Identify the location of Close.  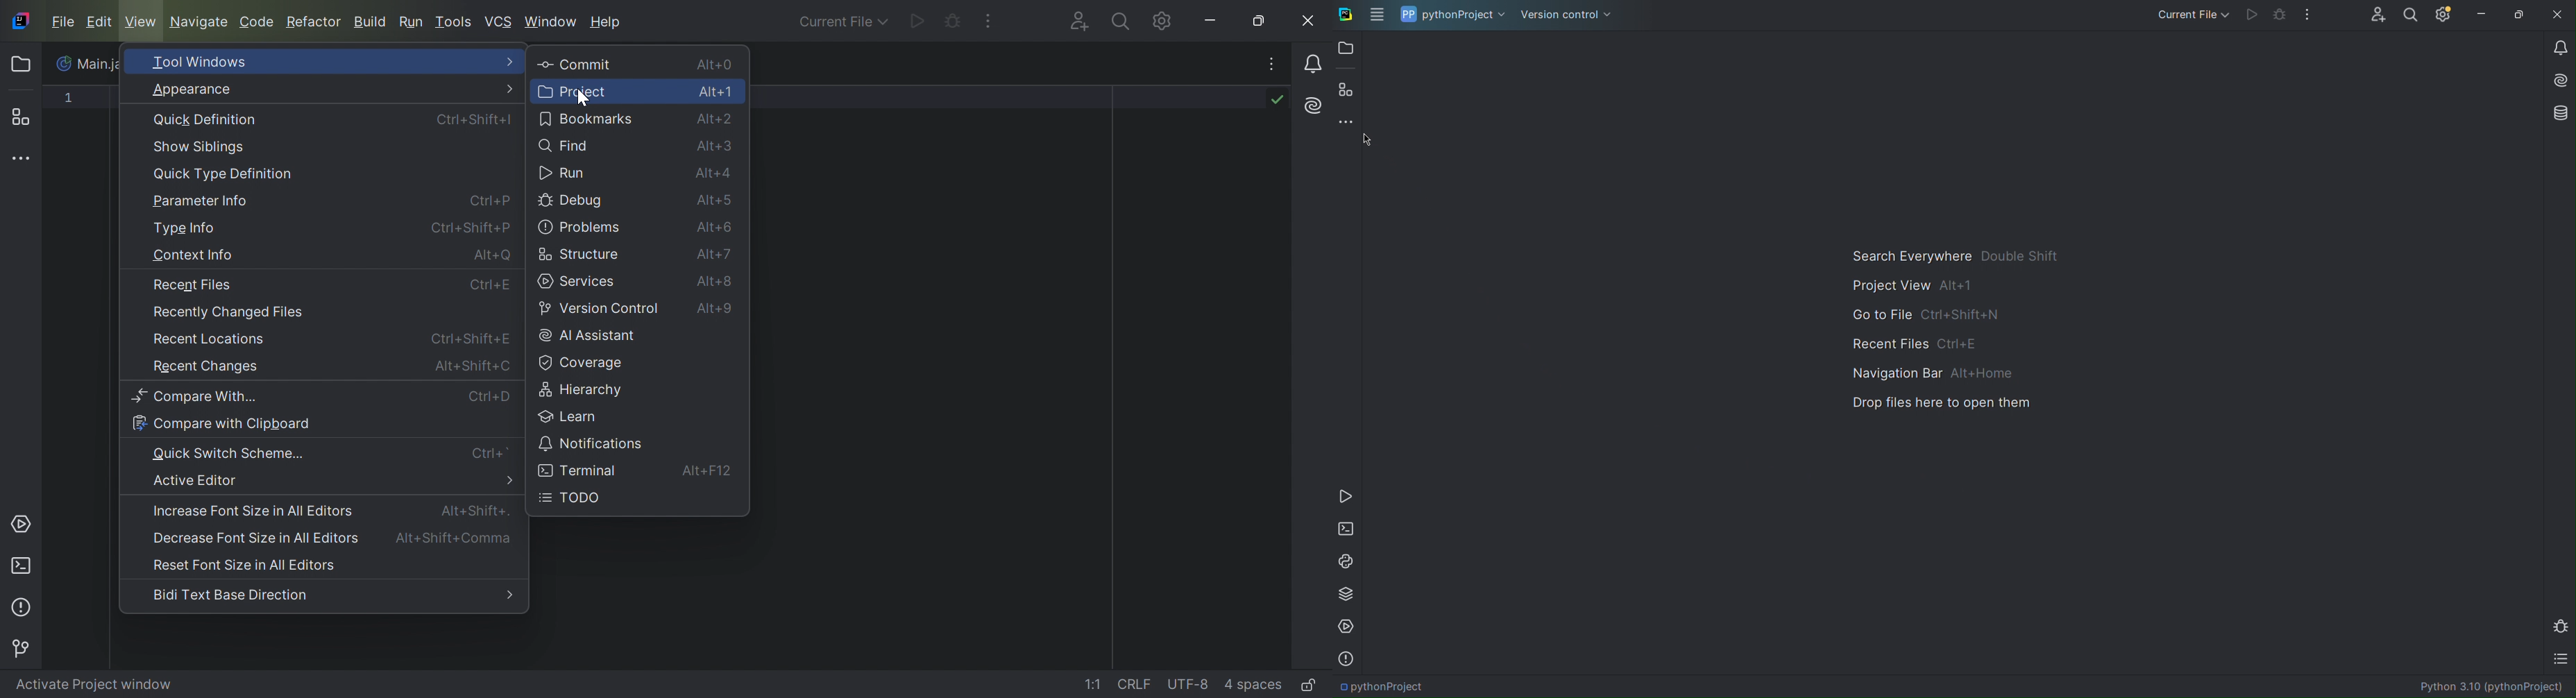
(1310, 21).